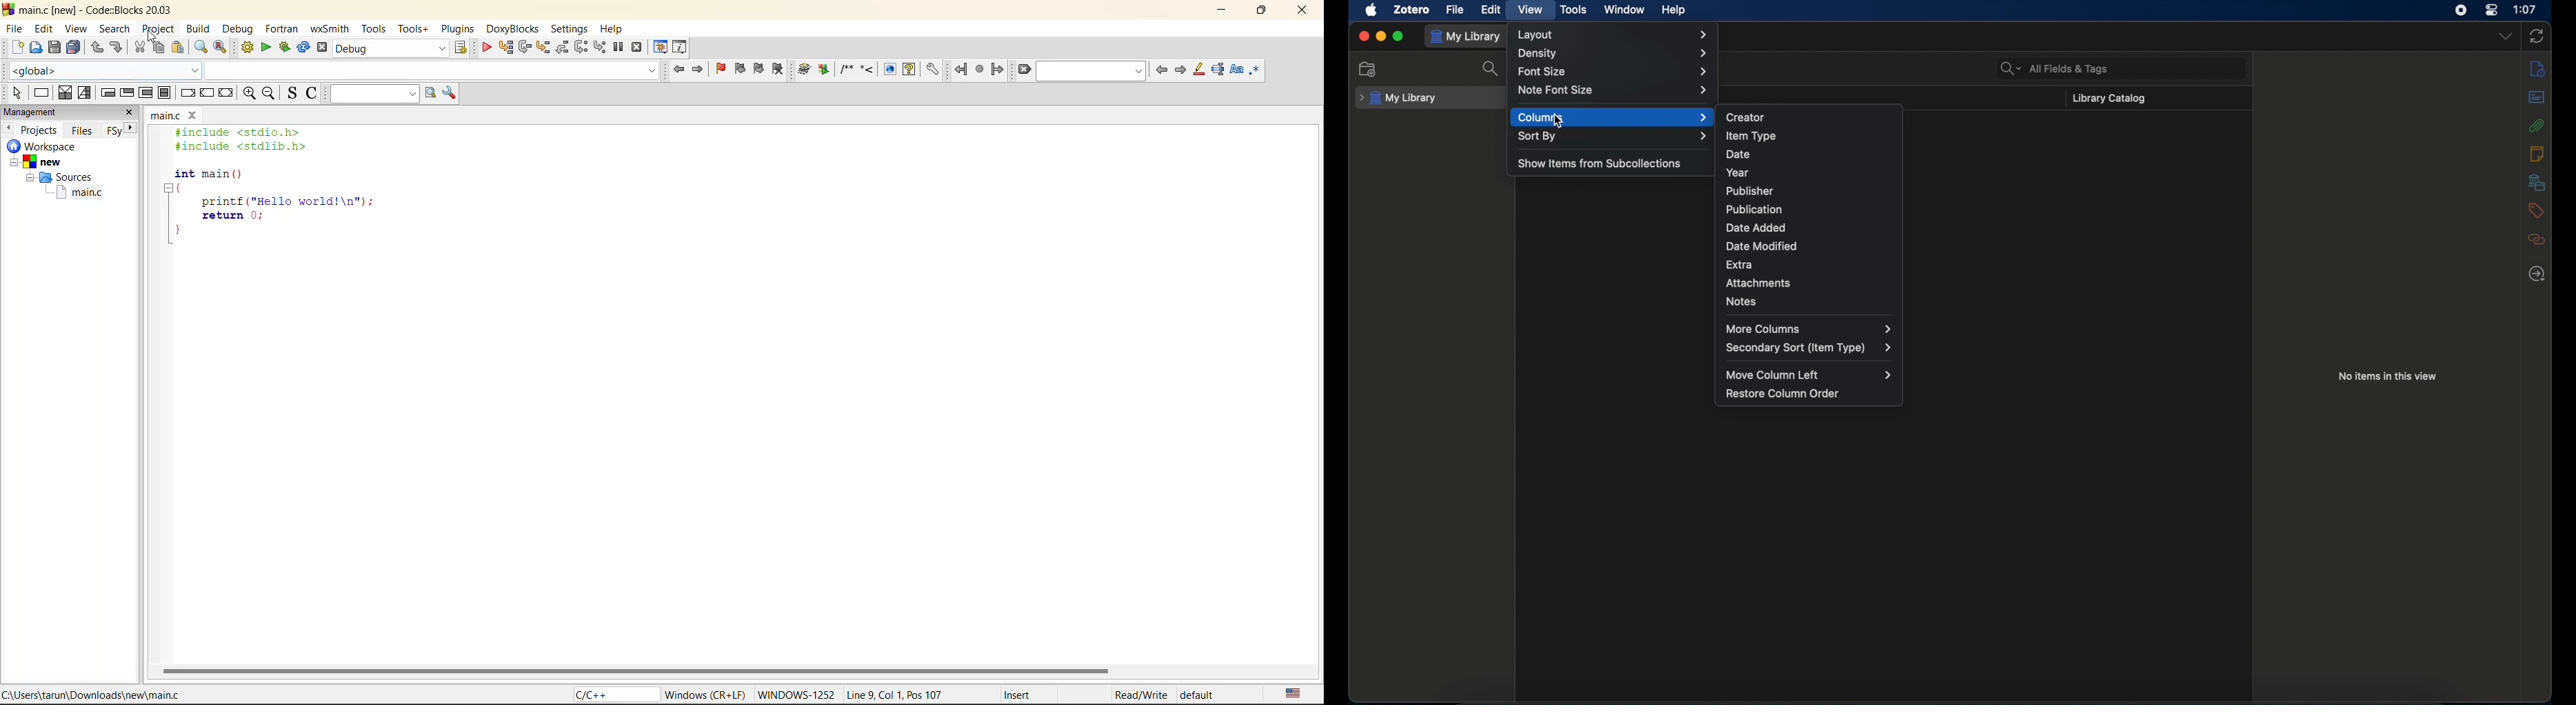 The height and width of the screenshot is (728, 2576). What do you see at coordinates (1745, 116) in the screenshot?
I see `creator` at bounding box center [1745, 116].